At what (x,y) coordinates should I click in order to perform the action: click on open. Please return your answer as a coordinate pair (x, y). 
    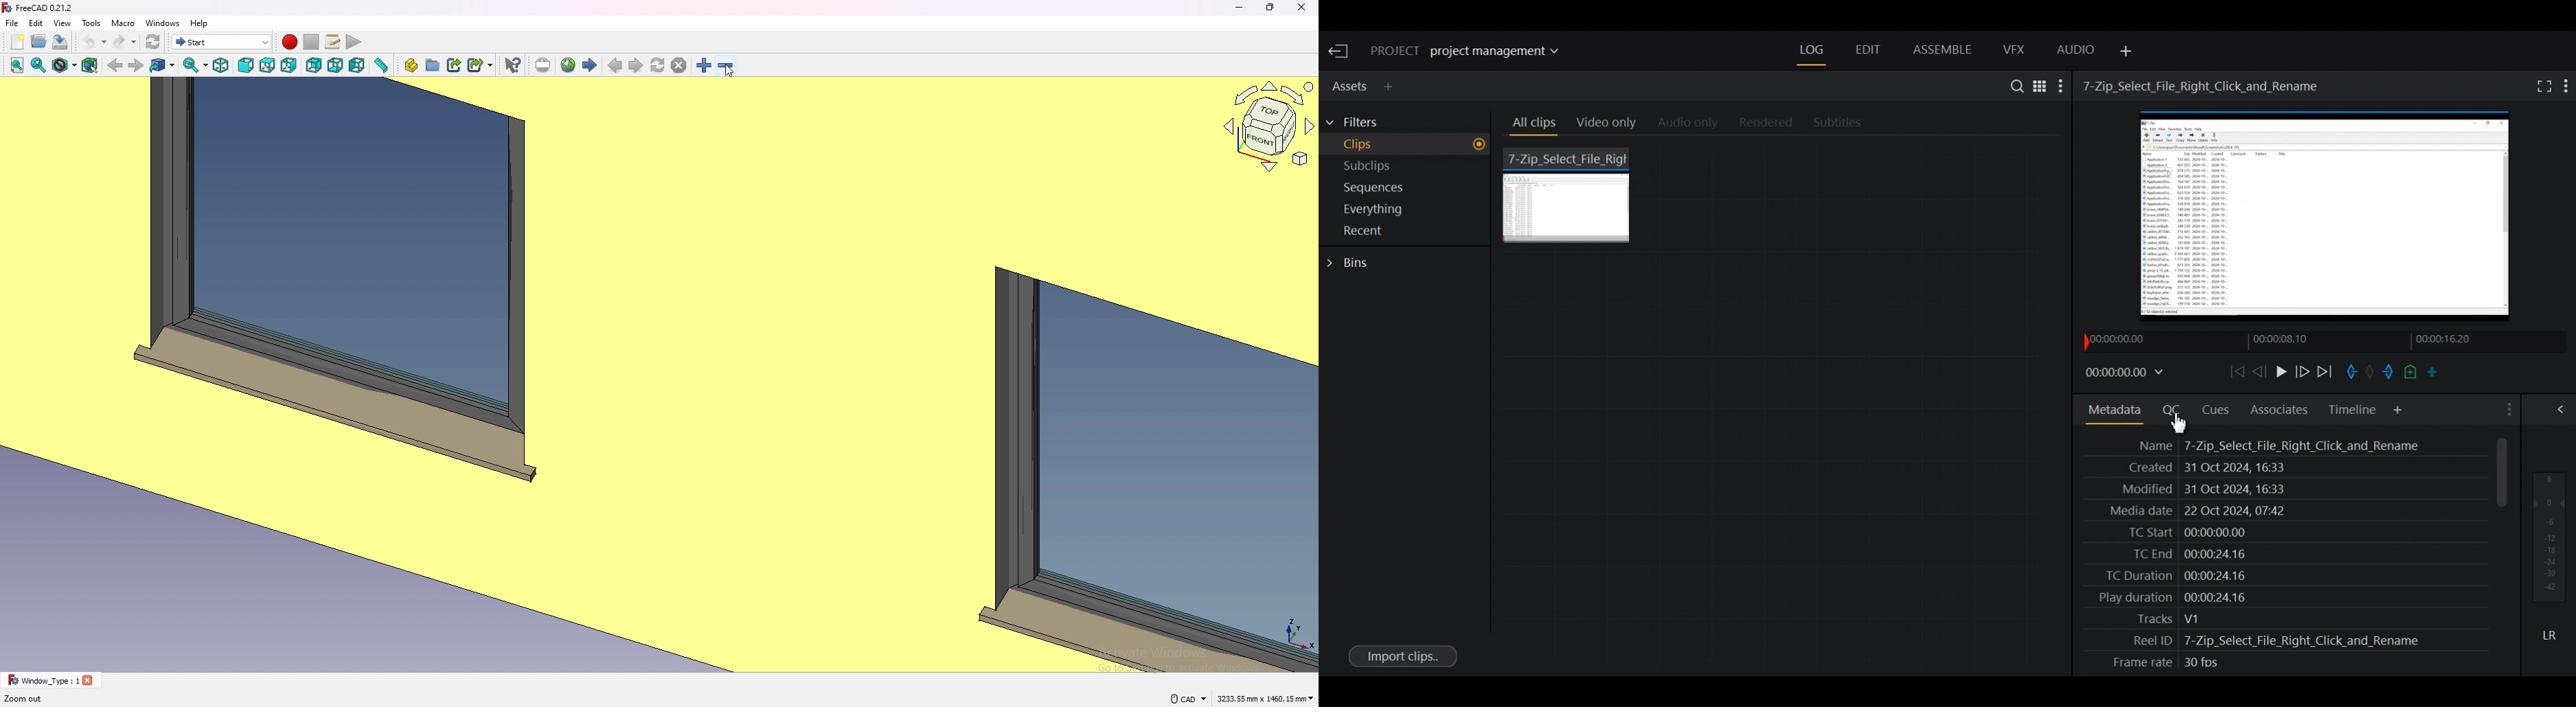
    Looking at the image, I should click on (38, 42).